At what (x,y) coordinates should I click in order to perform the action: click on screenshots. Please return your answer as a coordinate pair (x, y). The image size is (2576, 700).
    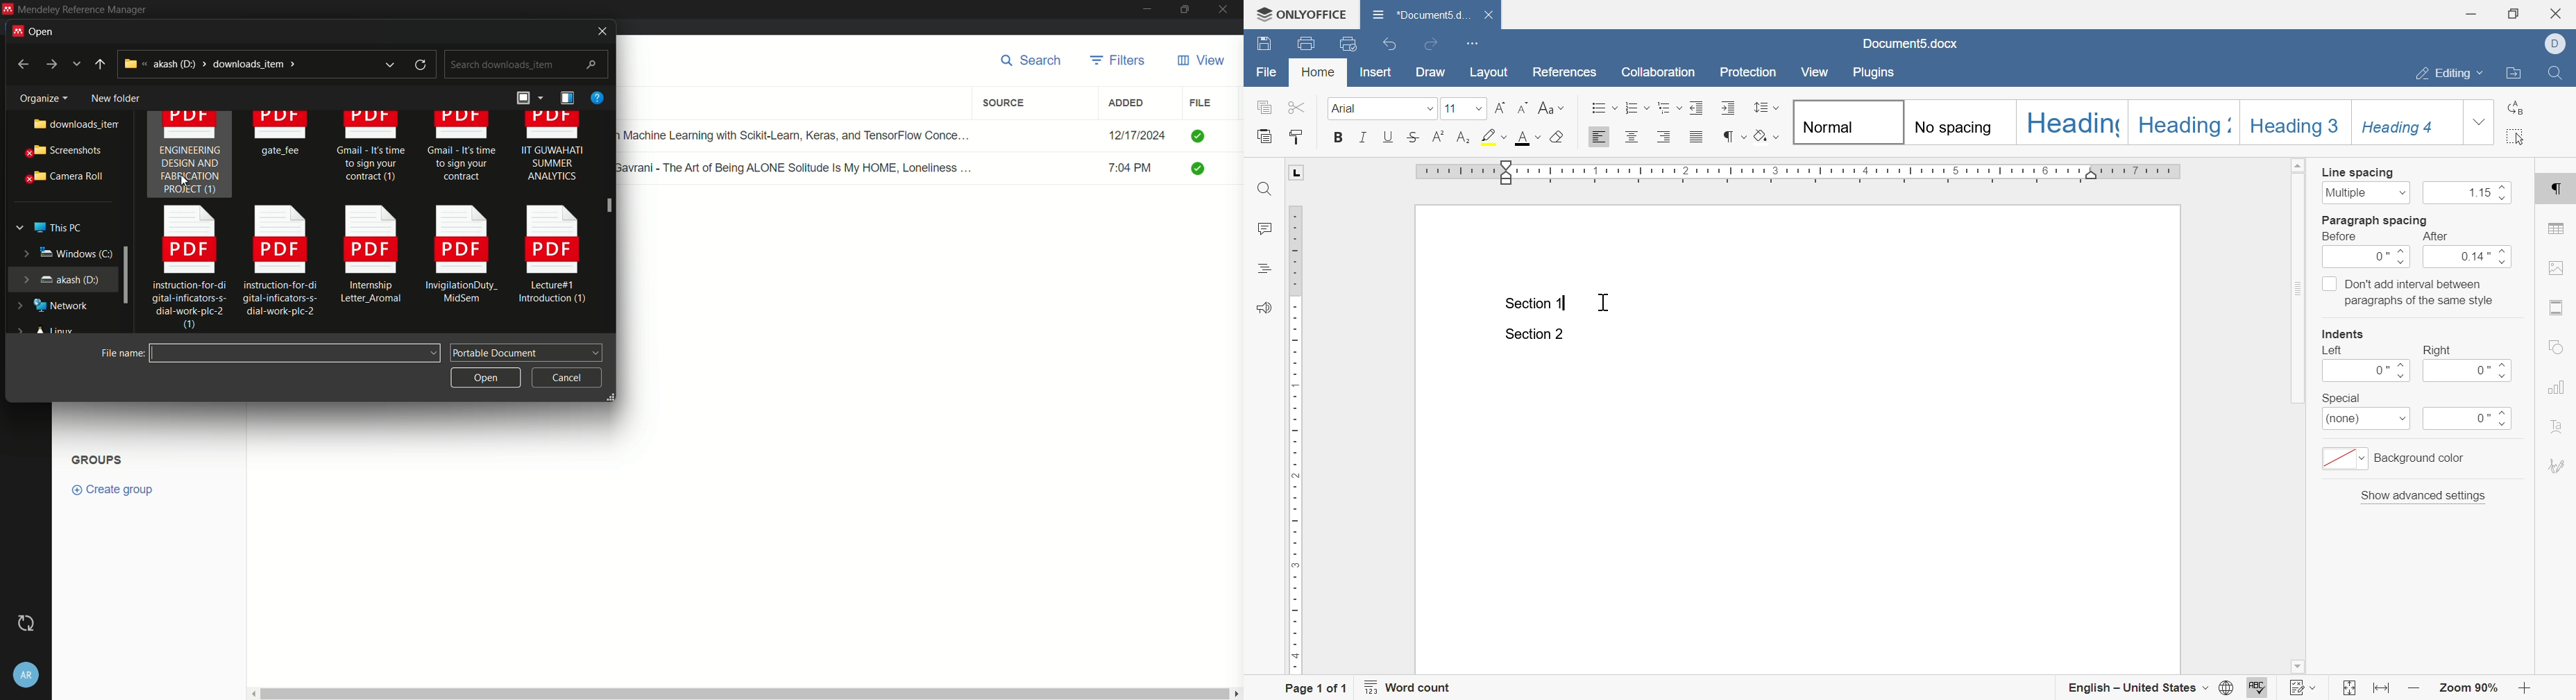
    Looking at the image, I should click on (62, 152).